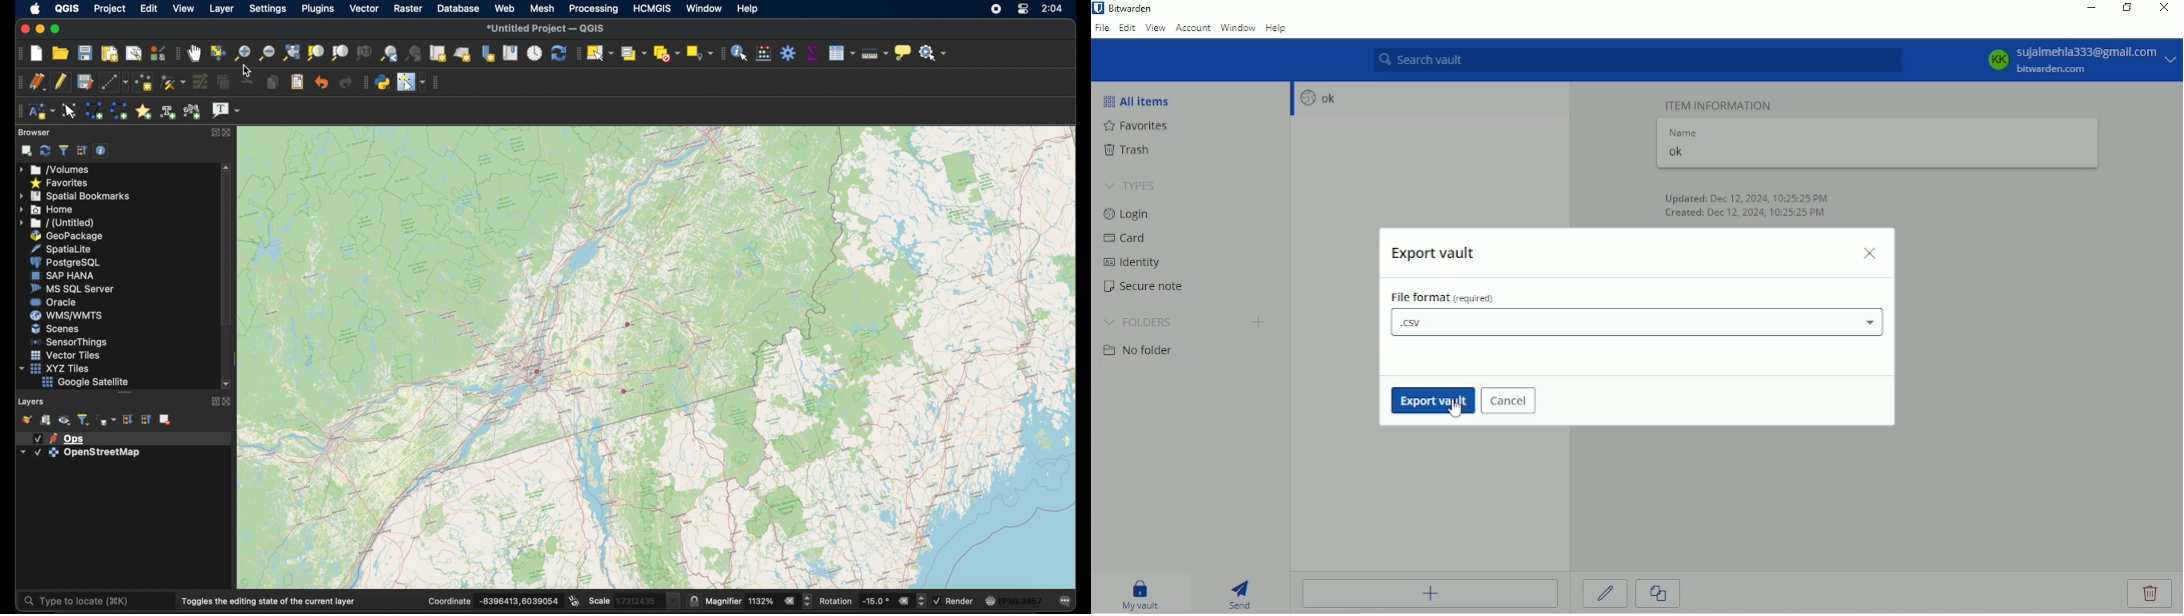 The image size is (2184, 616). What do you see at coordinates (1637, 60) in the screenshot?
I see `Search vault` at bounding box center [1637, 60].